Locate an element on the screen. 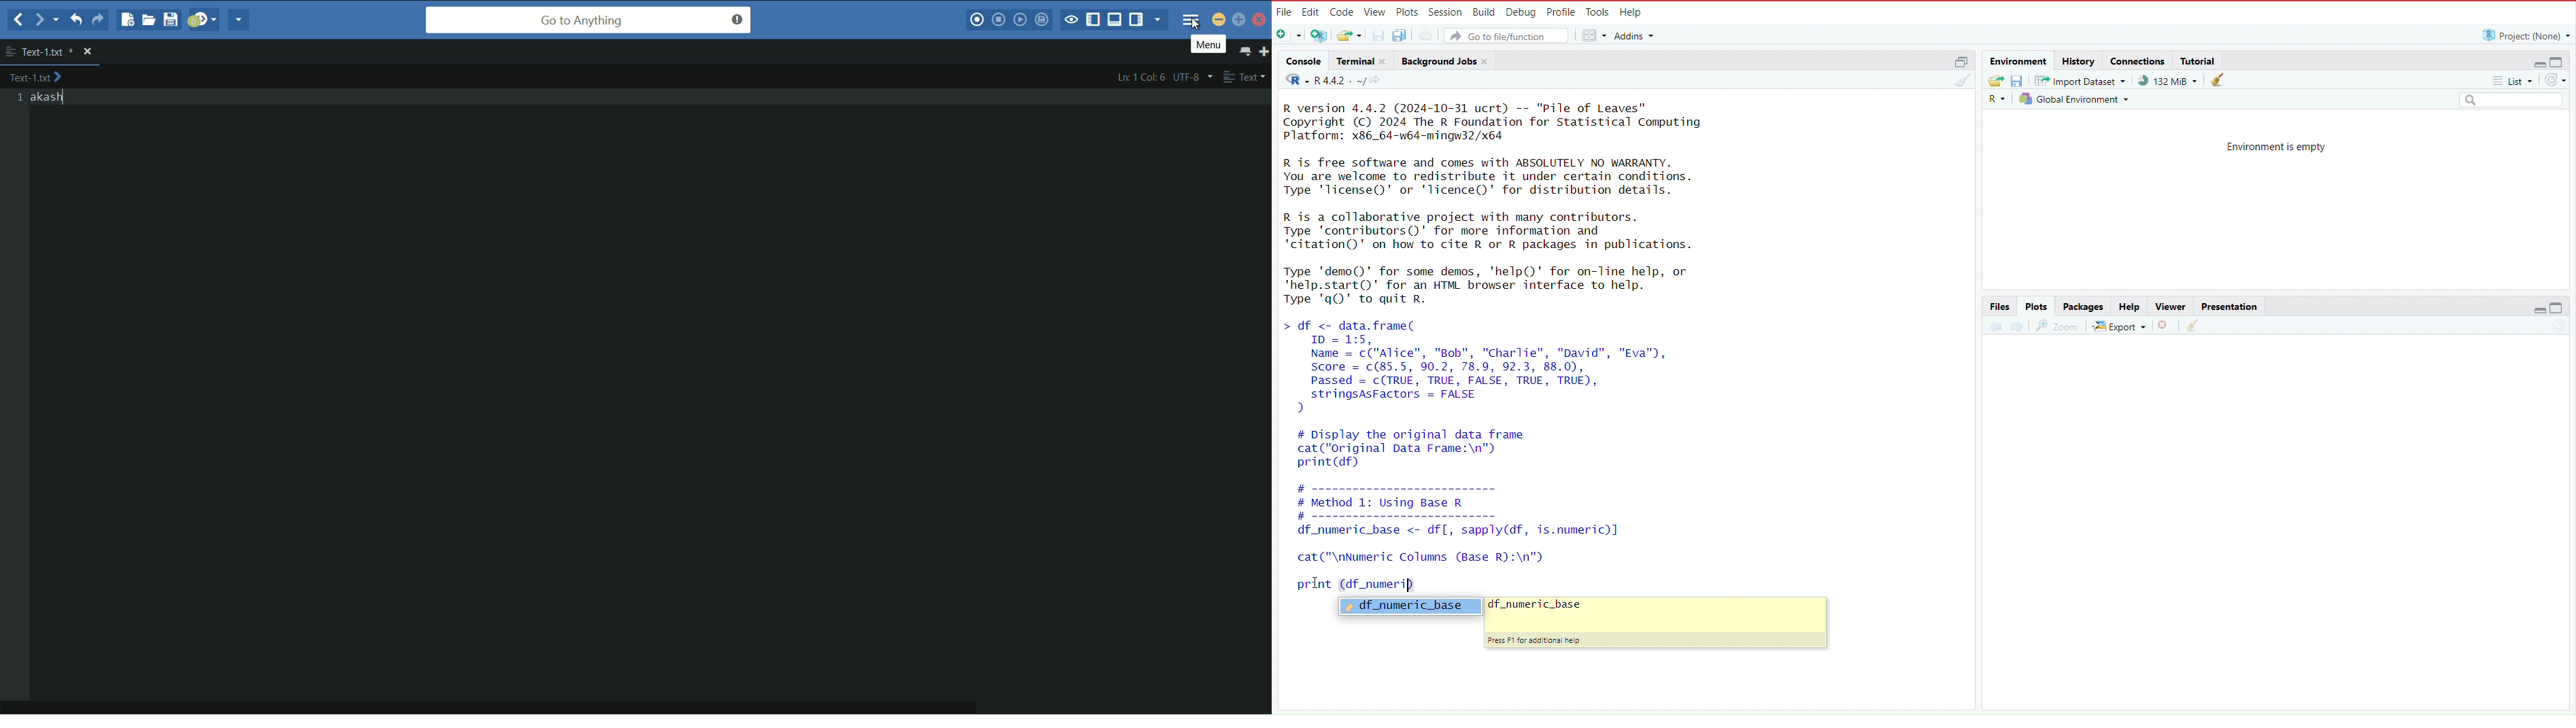 The width and height of the screenshot is (2576, 728). save all open documents is located at coordinates (1401, 35).